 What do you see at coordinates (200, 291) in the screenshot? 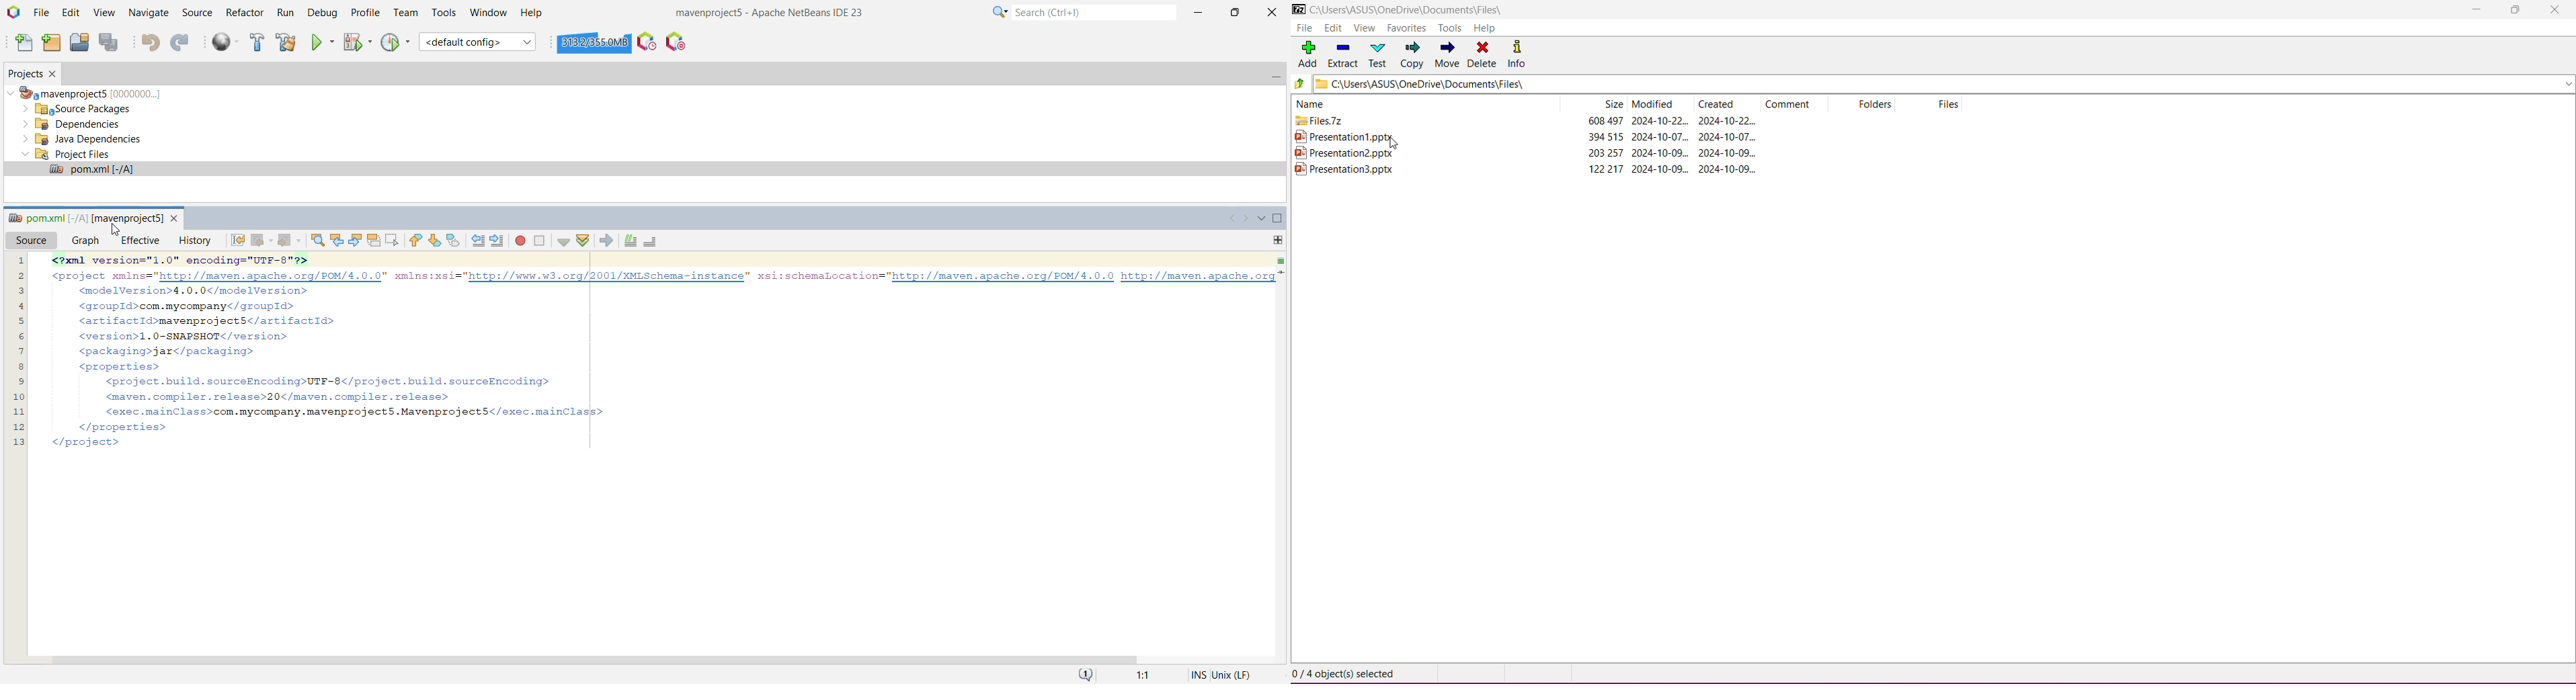
I see `<modelVersion>4.0.0</modelVersion>` at bounding box center [200, 291].